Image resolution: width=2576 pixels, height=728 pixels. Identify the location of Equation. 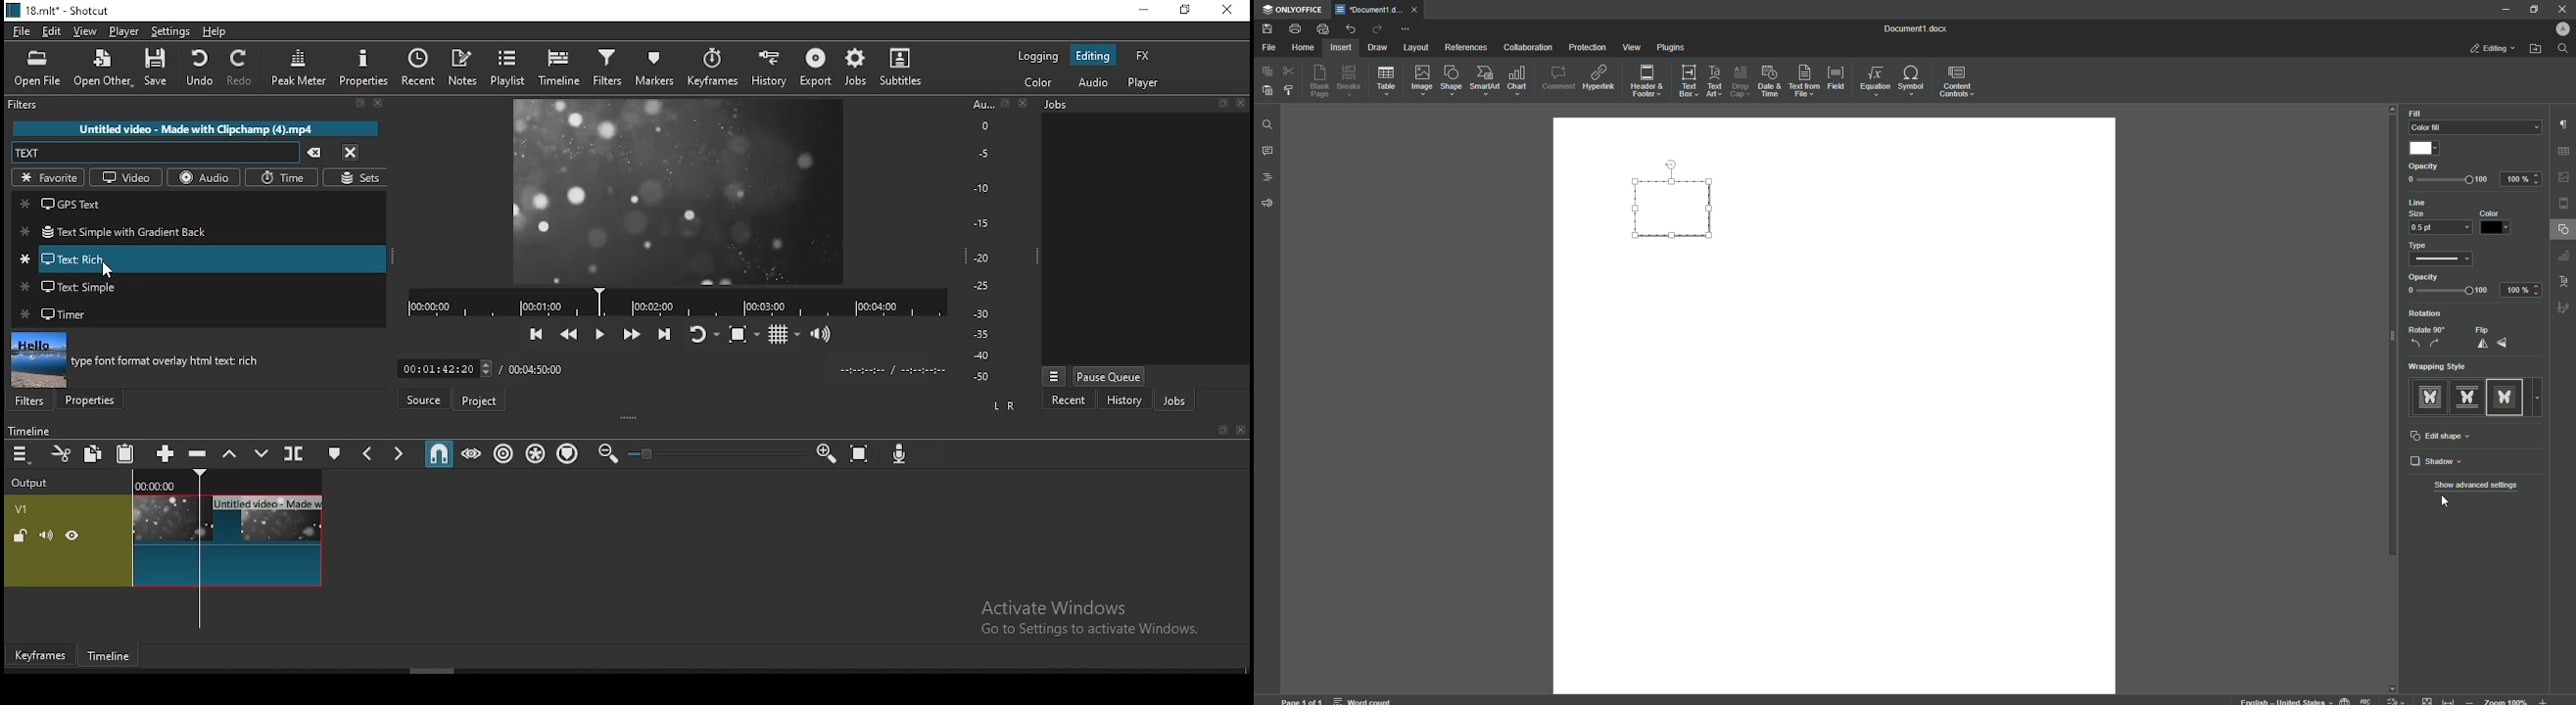
(1871, 79).